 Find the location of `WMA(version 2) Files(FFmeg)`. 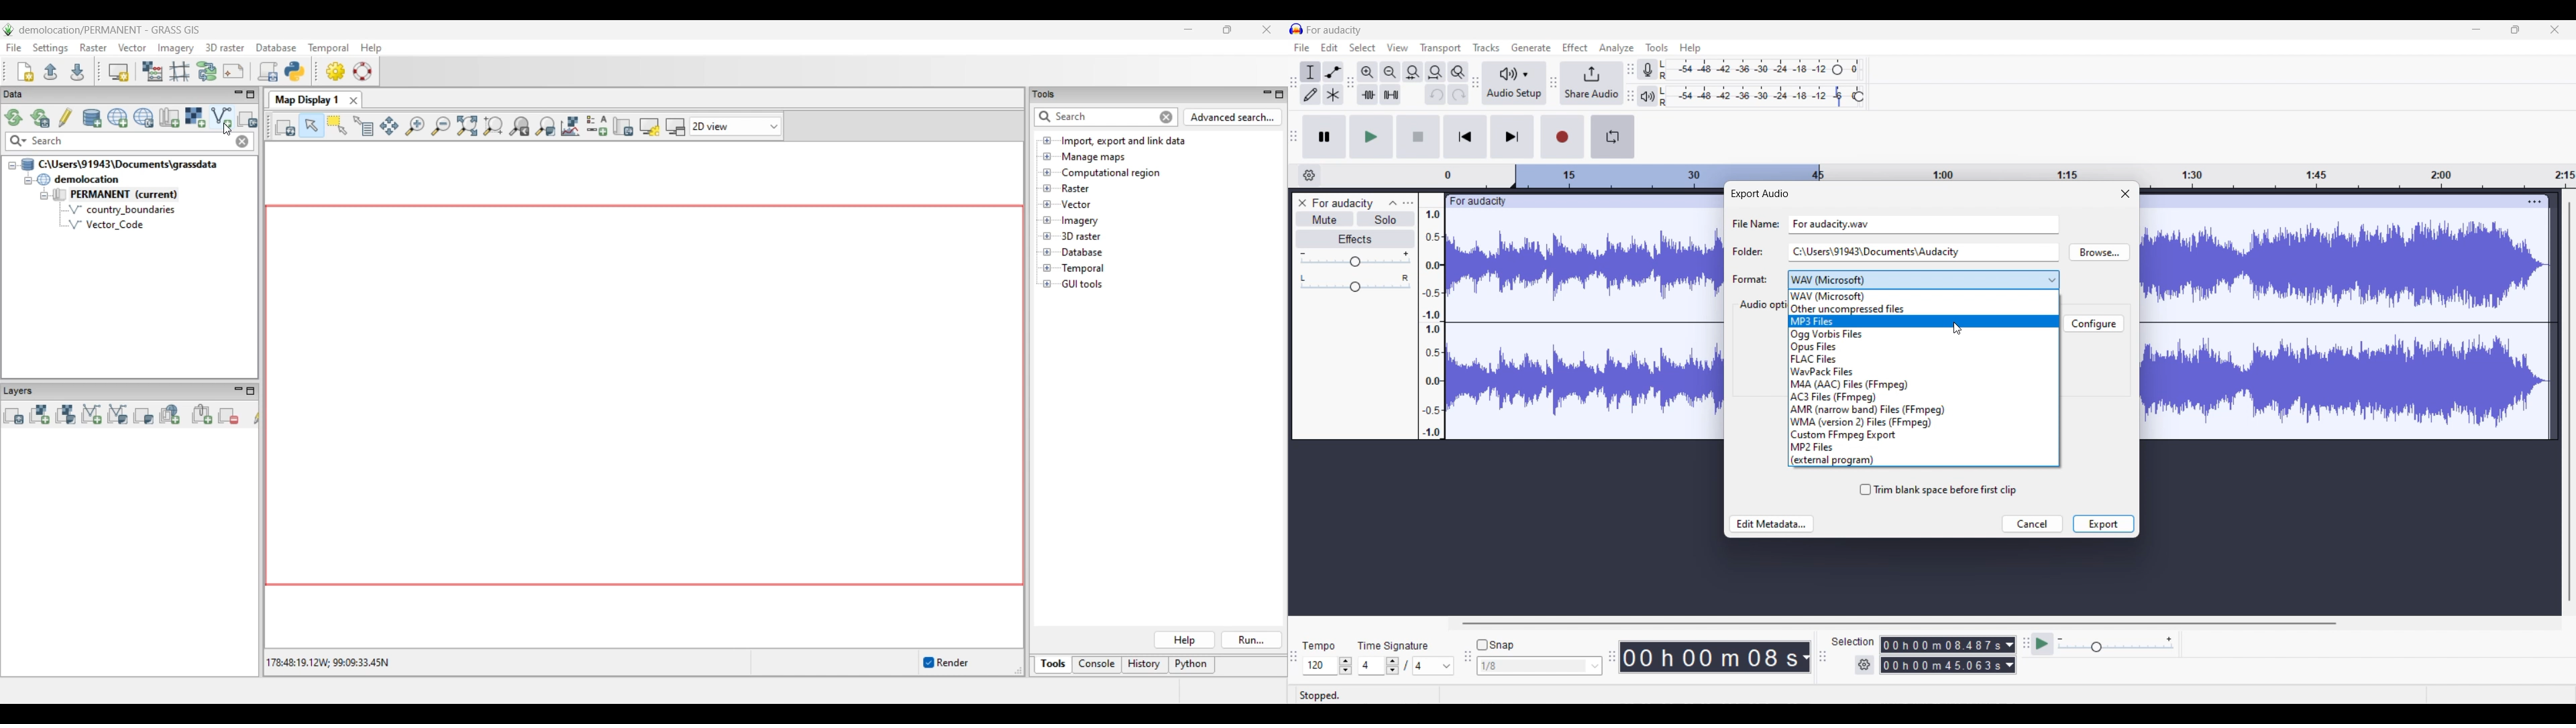

WMA(version 2) Files(FFmeg) is located at coordinates (1924, 422).